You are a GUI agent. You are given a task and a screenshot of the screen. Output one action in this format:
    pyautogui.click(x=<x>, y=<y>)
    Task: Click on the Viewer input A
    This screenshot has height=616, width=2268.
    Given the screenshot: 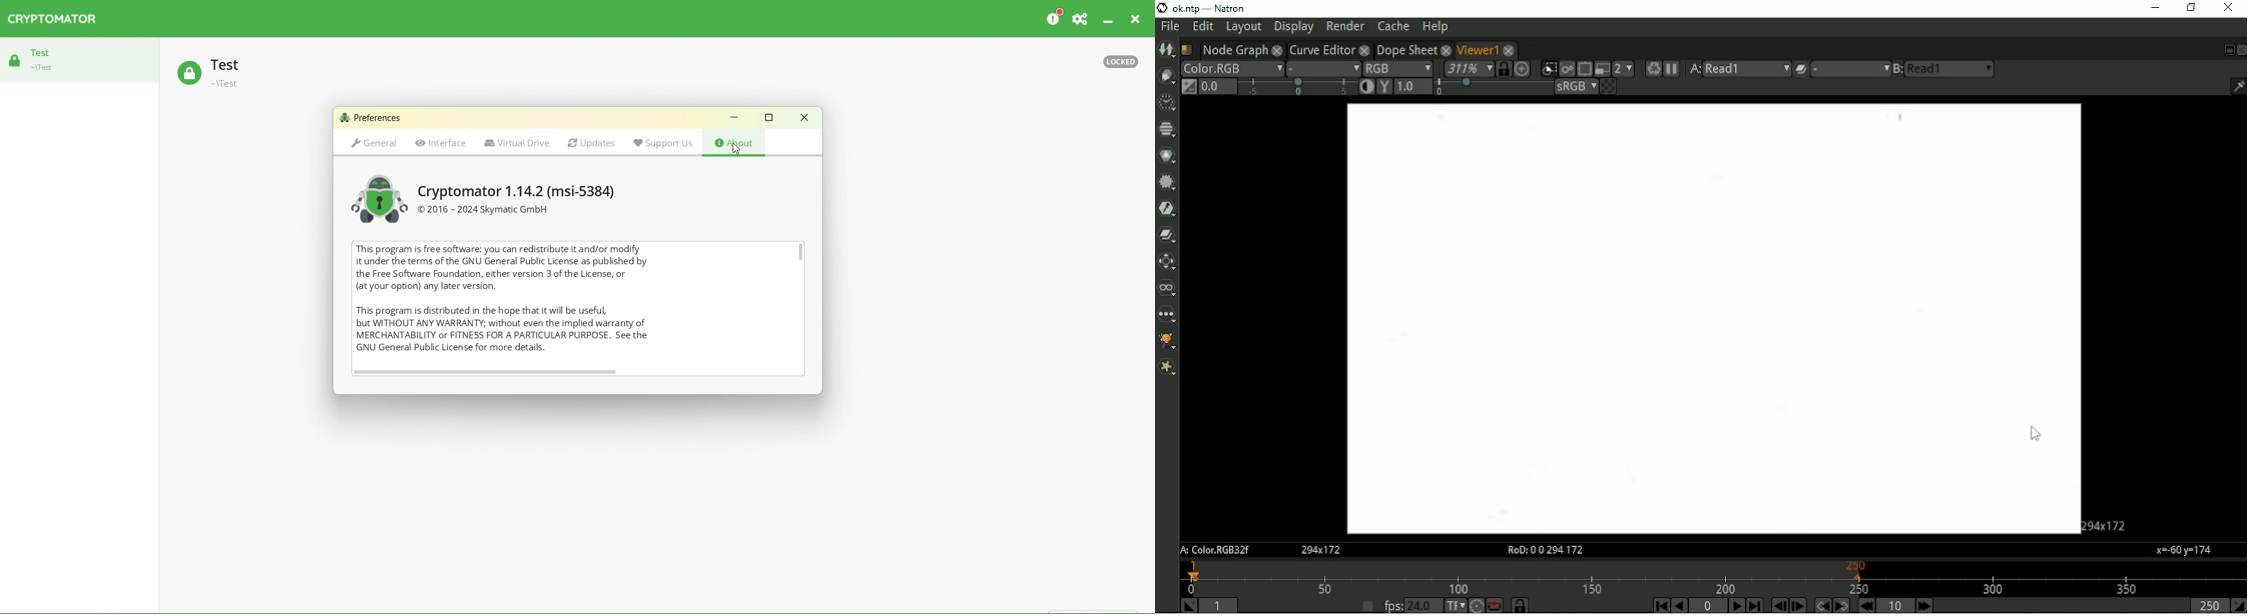 What is the action you would take?
    pyautogui.click(x=1691, y=69)
    